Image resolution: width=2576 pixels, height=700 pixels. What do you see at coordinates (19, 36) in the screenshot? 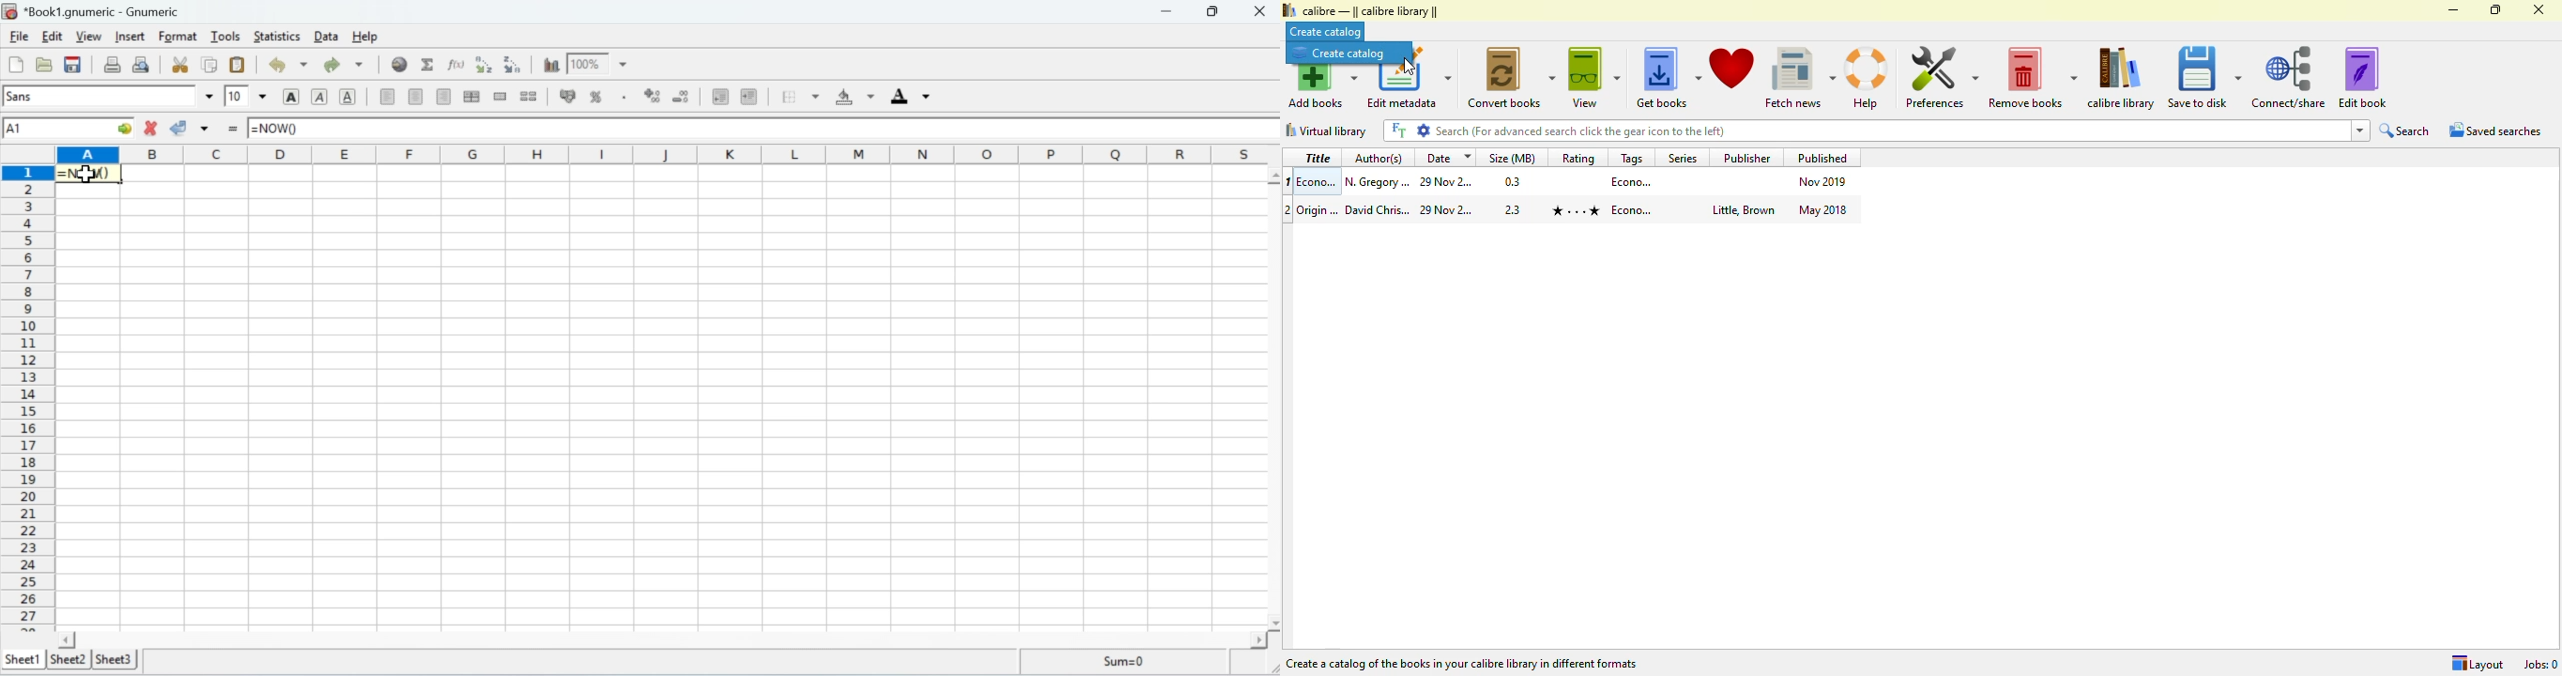
I see `File` at bounding box center [19, 36].